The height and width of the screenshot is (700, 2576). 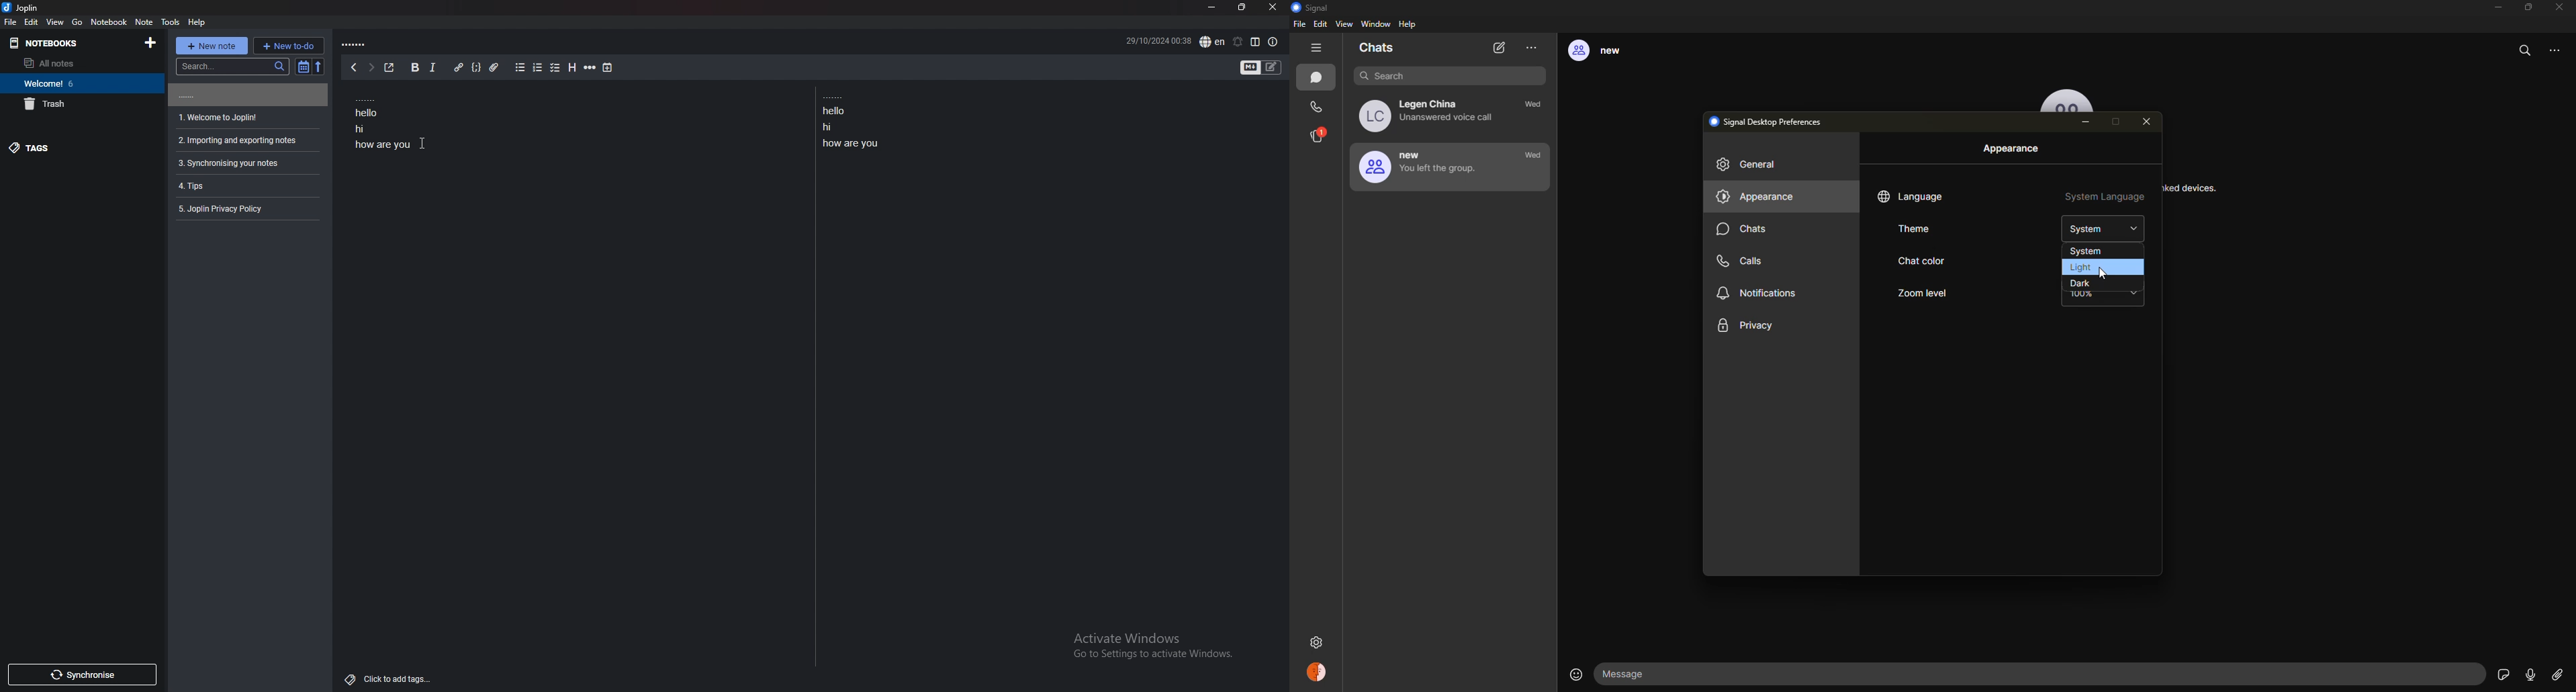 I want to click on spell check, so click(x=1213, y=42).